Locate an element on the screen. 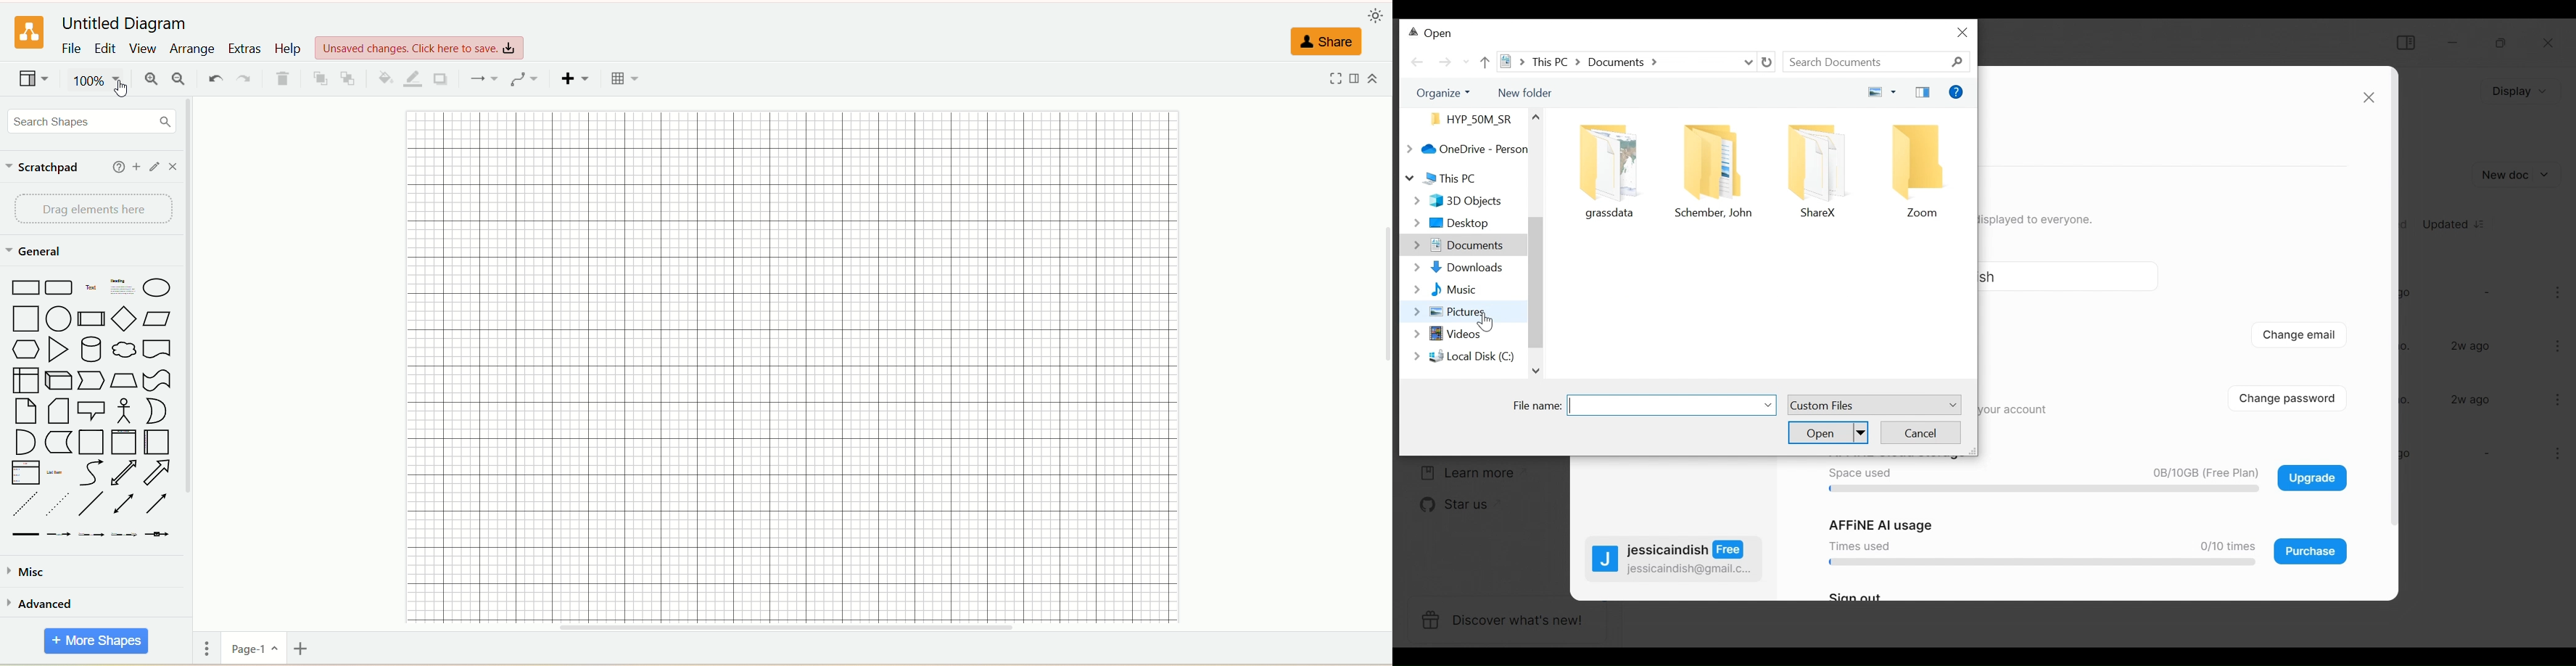 The image size is (2576, 672). Search Documents is located at coordinates (1878, 62).